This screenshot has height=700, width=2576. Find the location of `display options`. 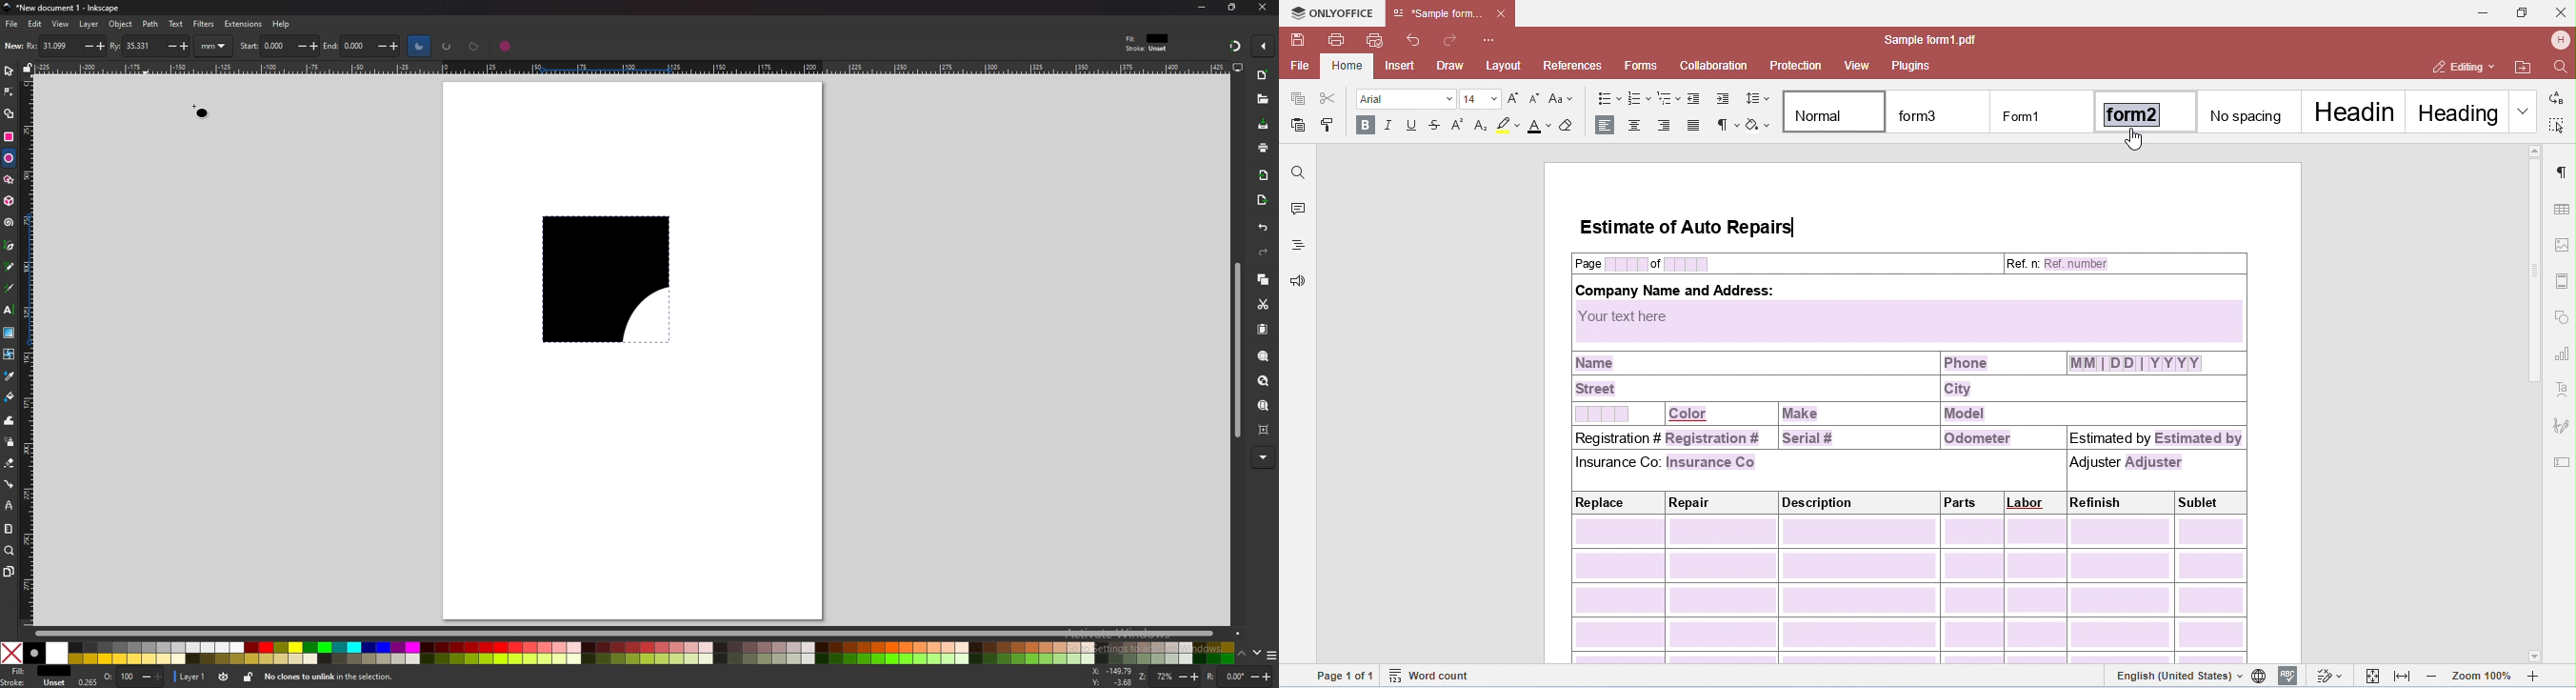

display options is located at coordinates (1237, 67).